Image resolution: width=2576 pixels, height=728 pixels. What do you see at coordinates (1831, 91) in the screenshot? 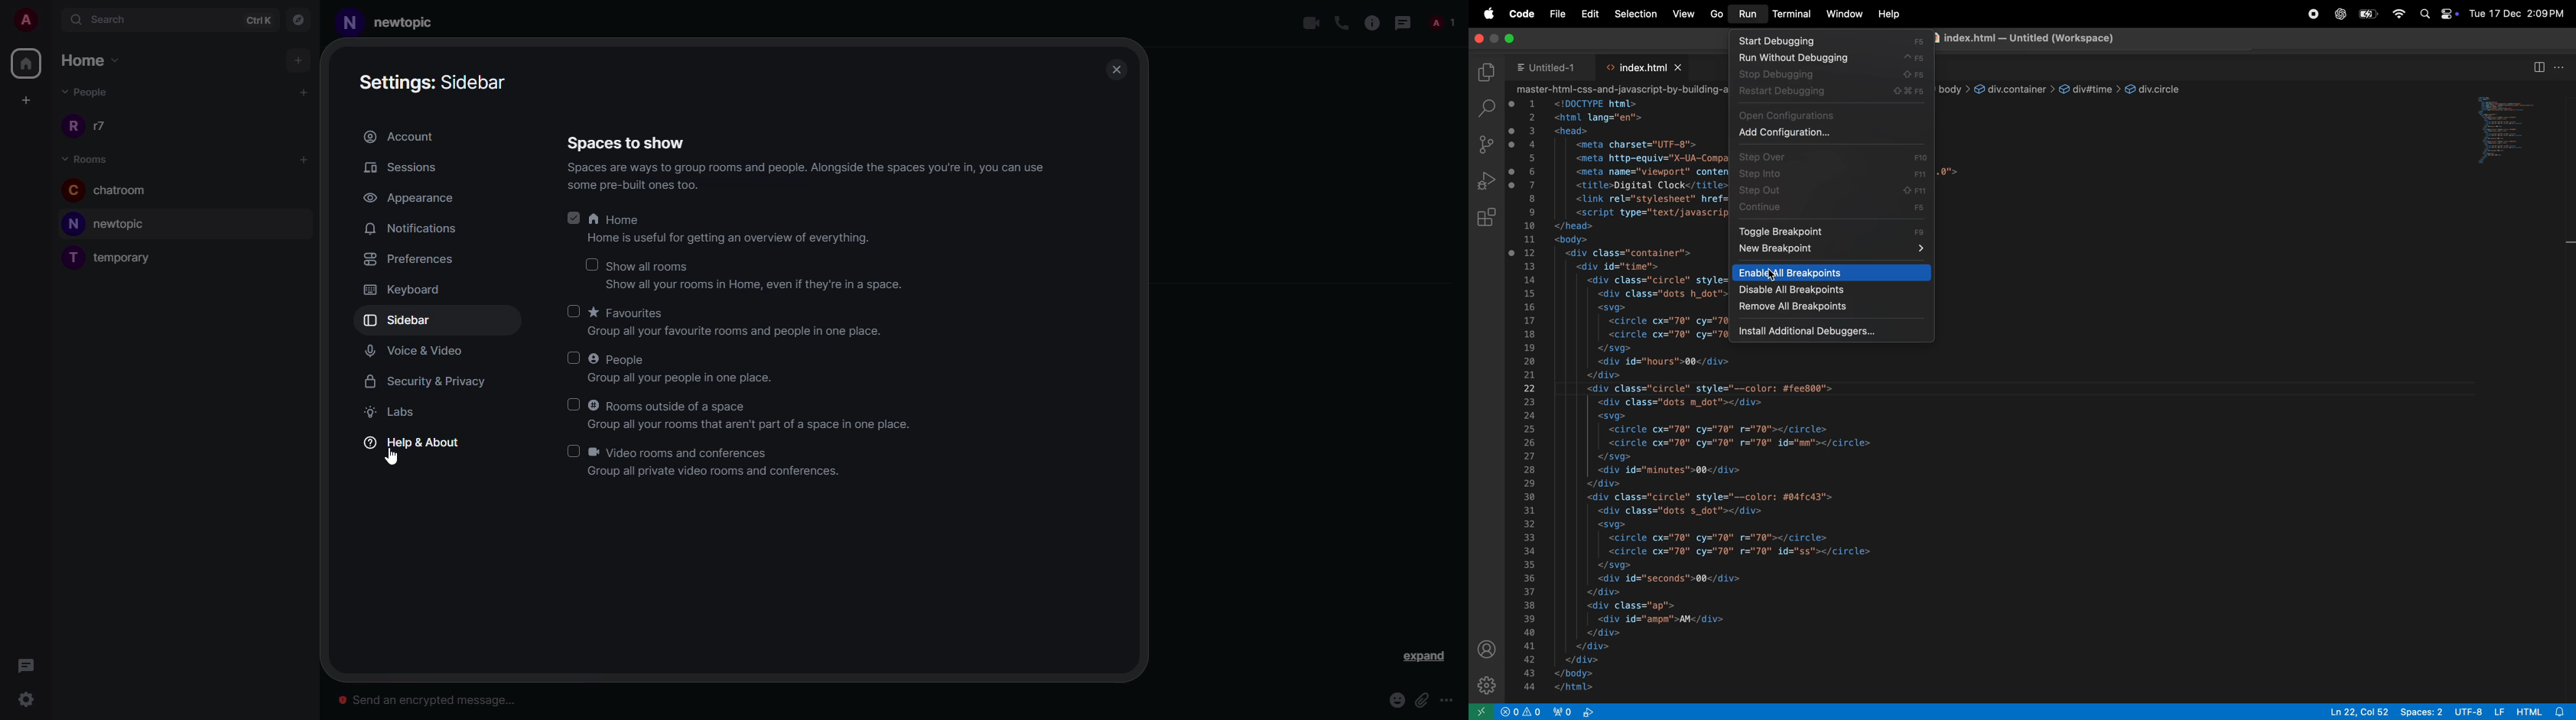
I see `restart` at bounding box center [1831, 91].